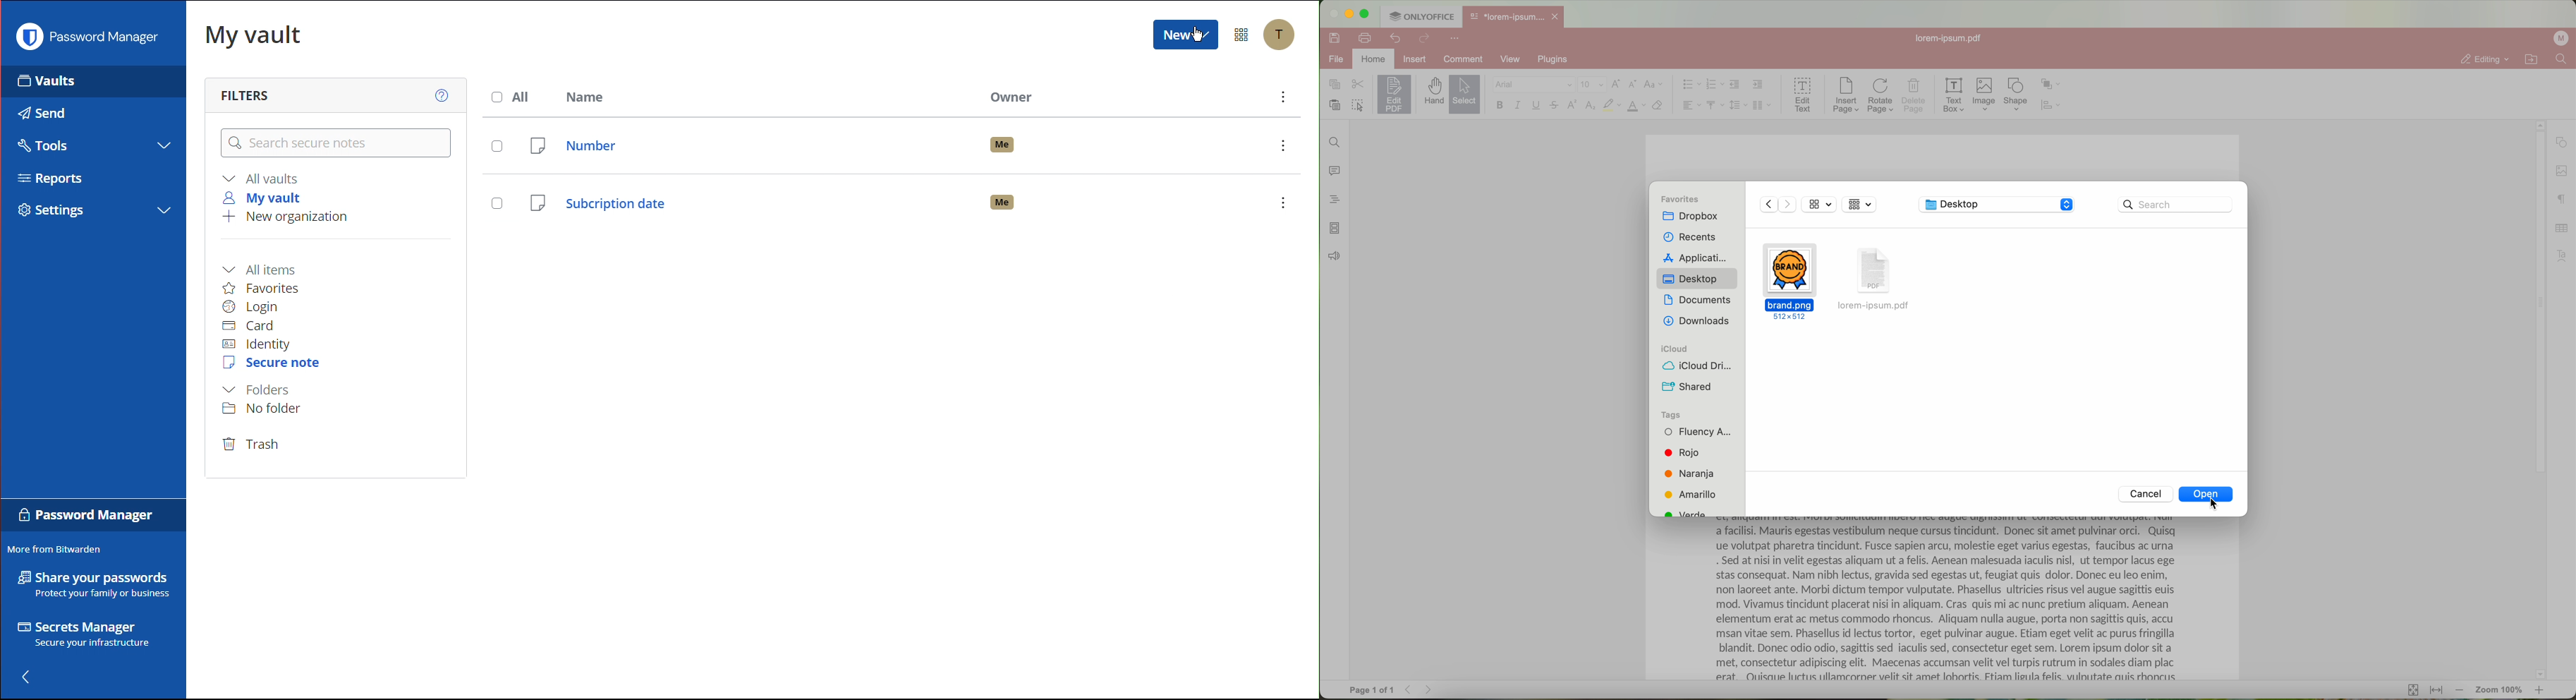  I want to click on horizontal align, so click(1690, 105).